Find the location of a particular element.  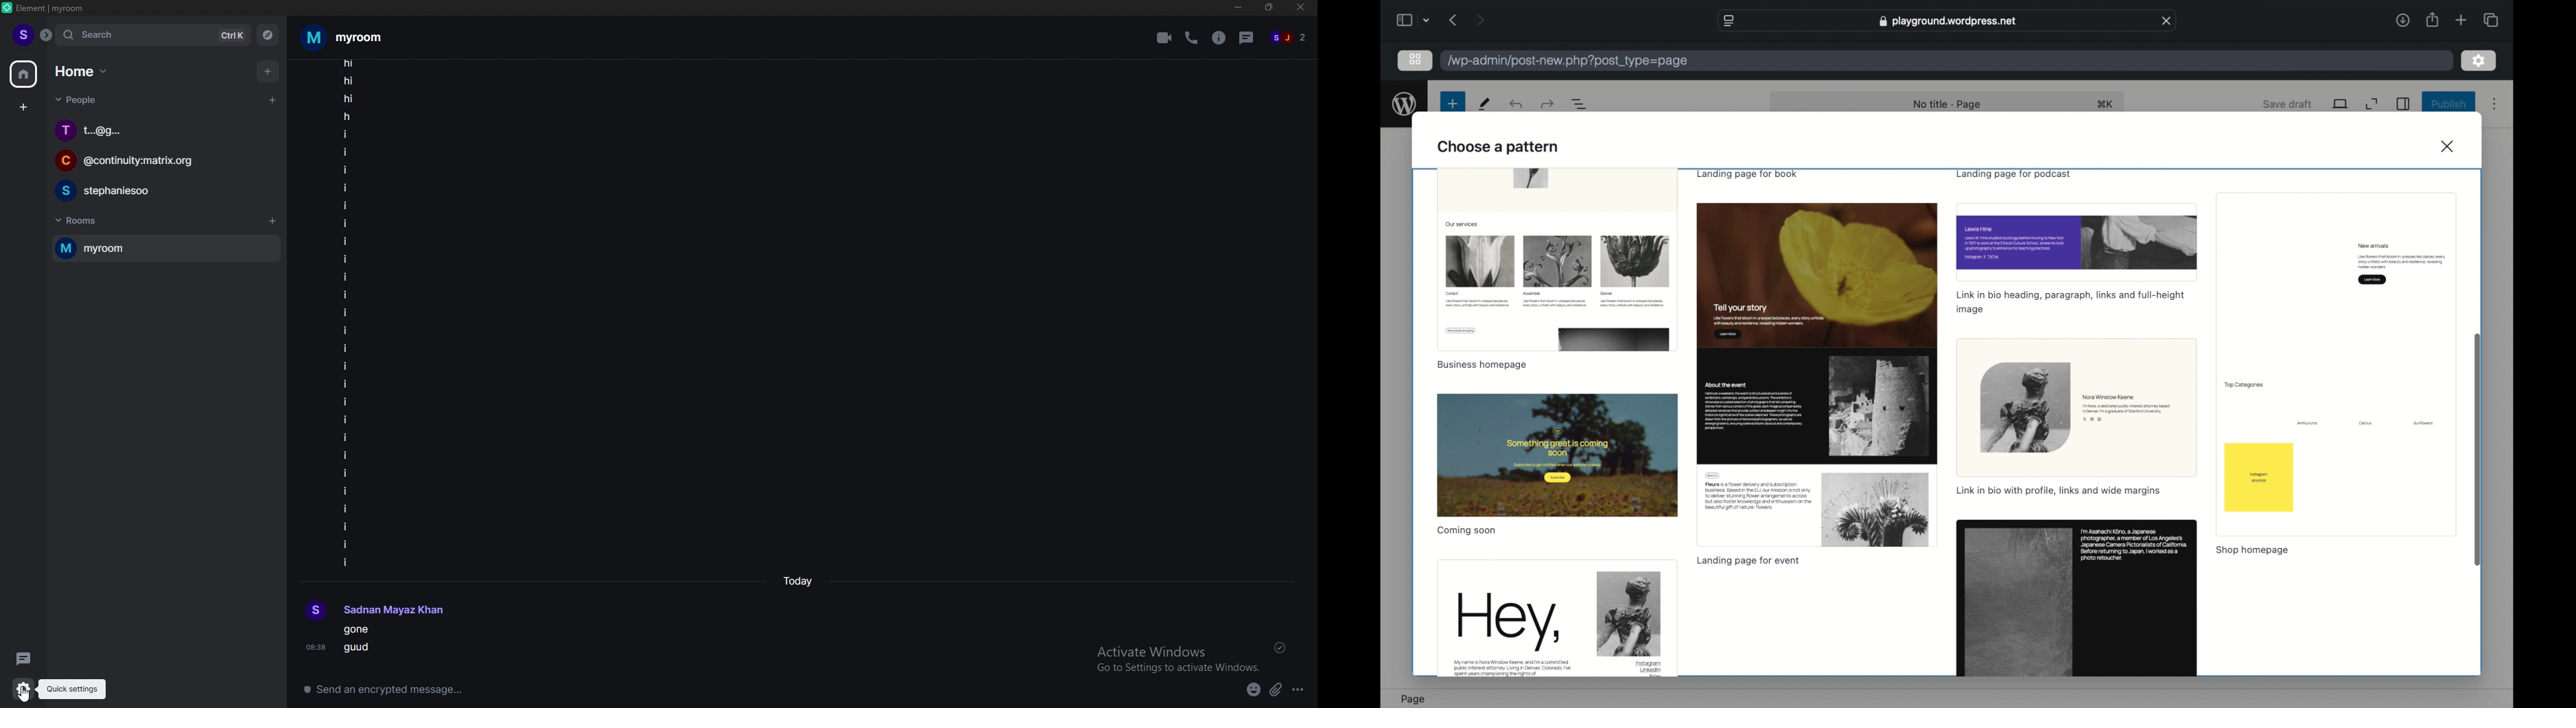

search bar is located at coordinates (154, 34).